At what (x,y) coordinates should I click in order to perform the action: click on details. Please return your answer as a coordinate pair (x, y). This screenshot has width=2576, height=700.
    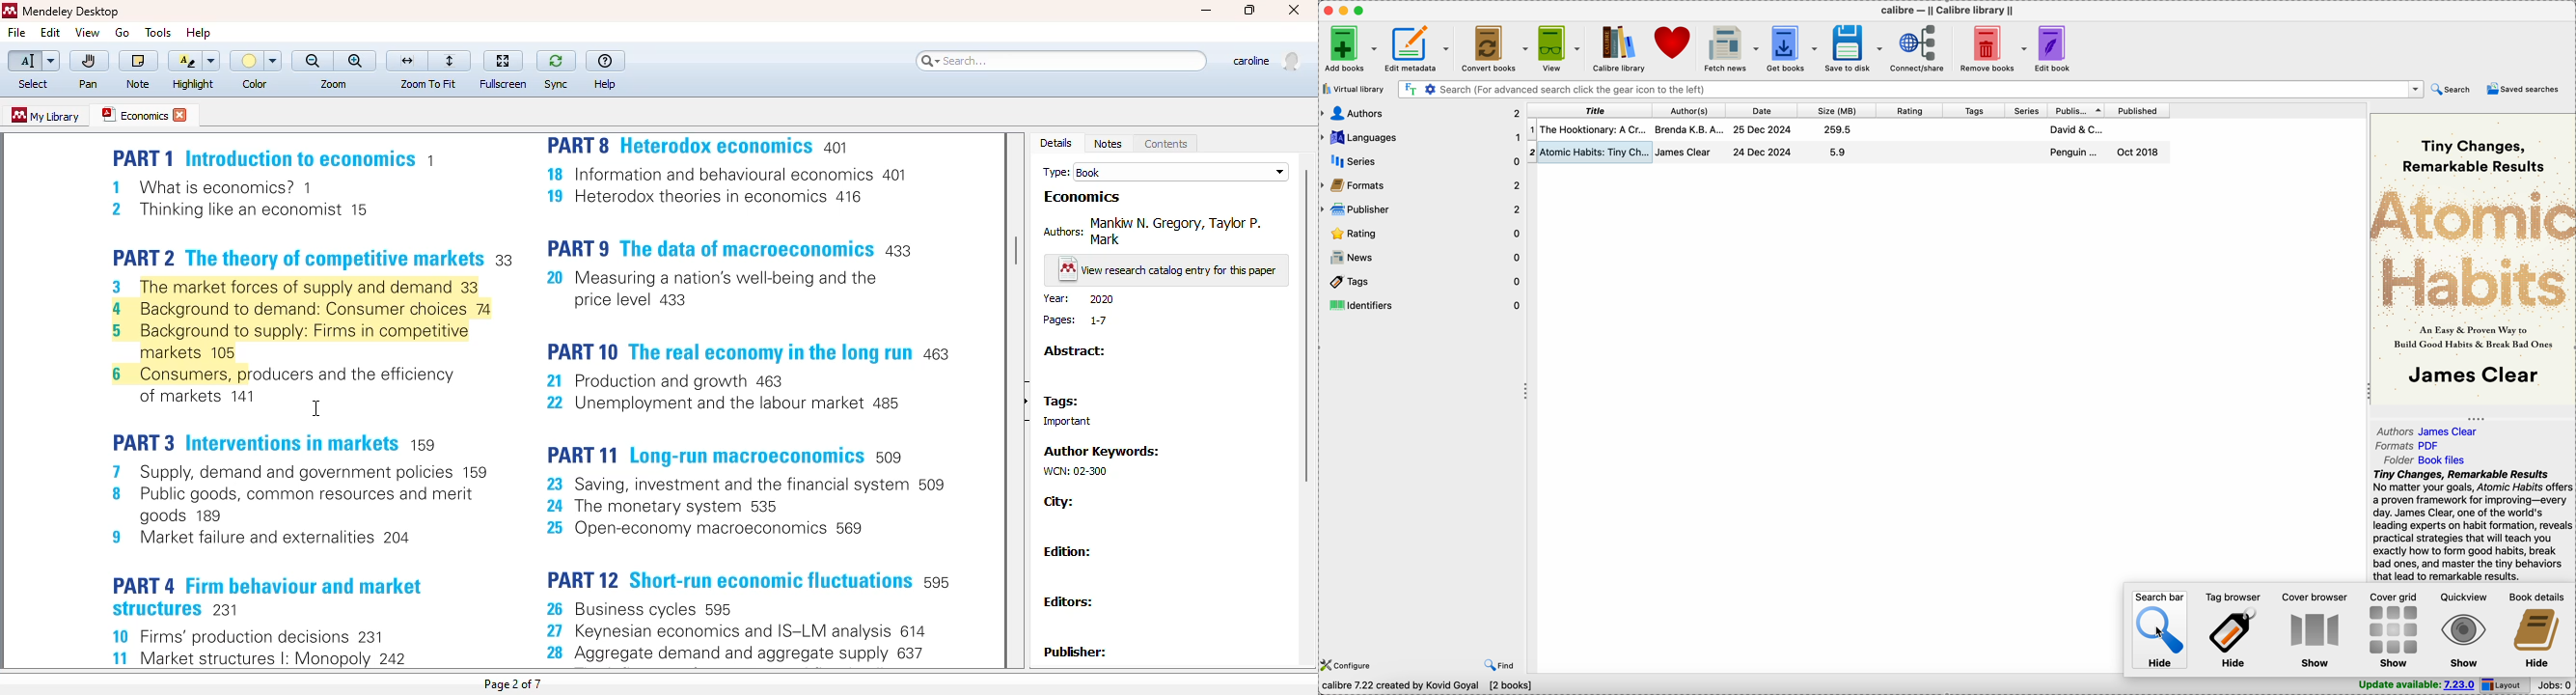
    Looking at the image, I should click on (1056, 143).